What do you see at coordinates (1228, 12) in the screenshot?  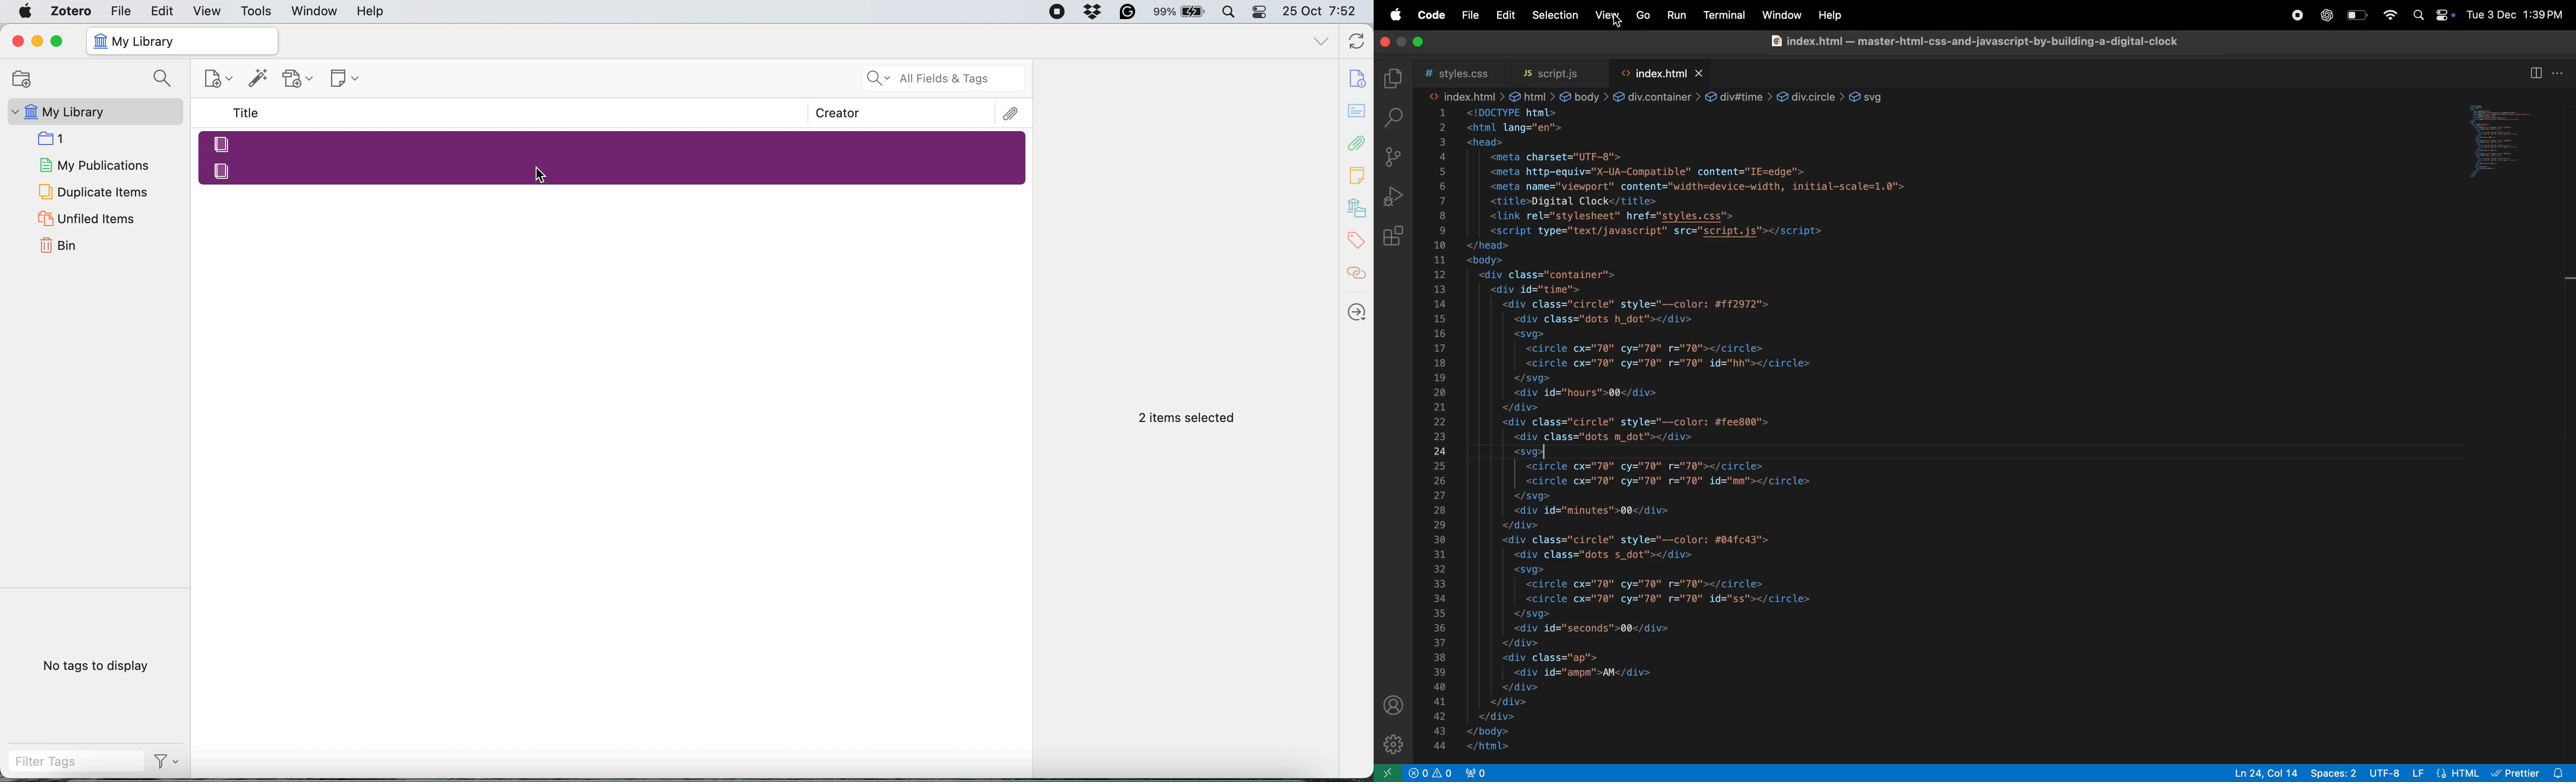 I see `Spotlight Search` at bounding box center [1228, 12].